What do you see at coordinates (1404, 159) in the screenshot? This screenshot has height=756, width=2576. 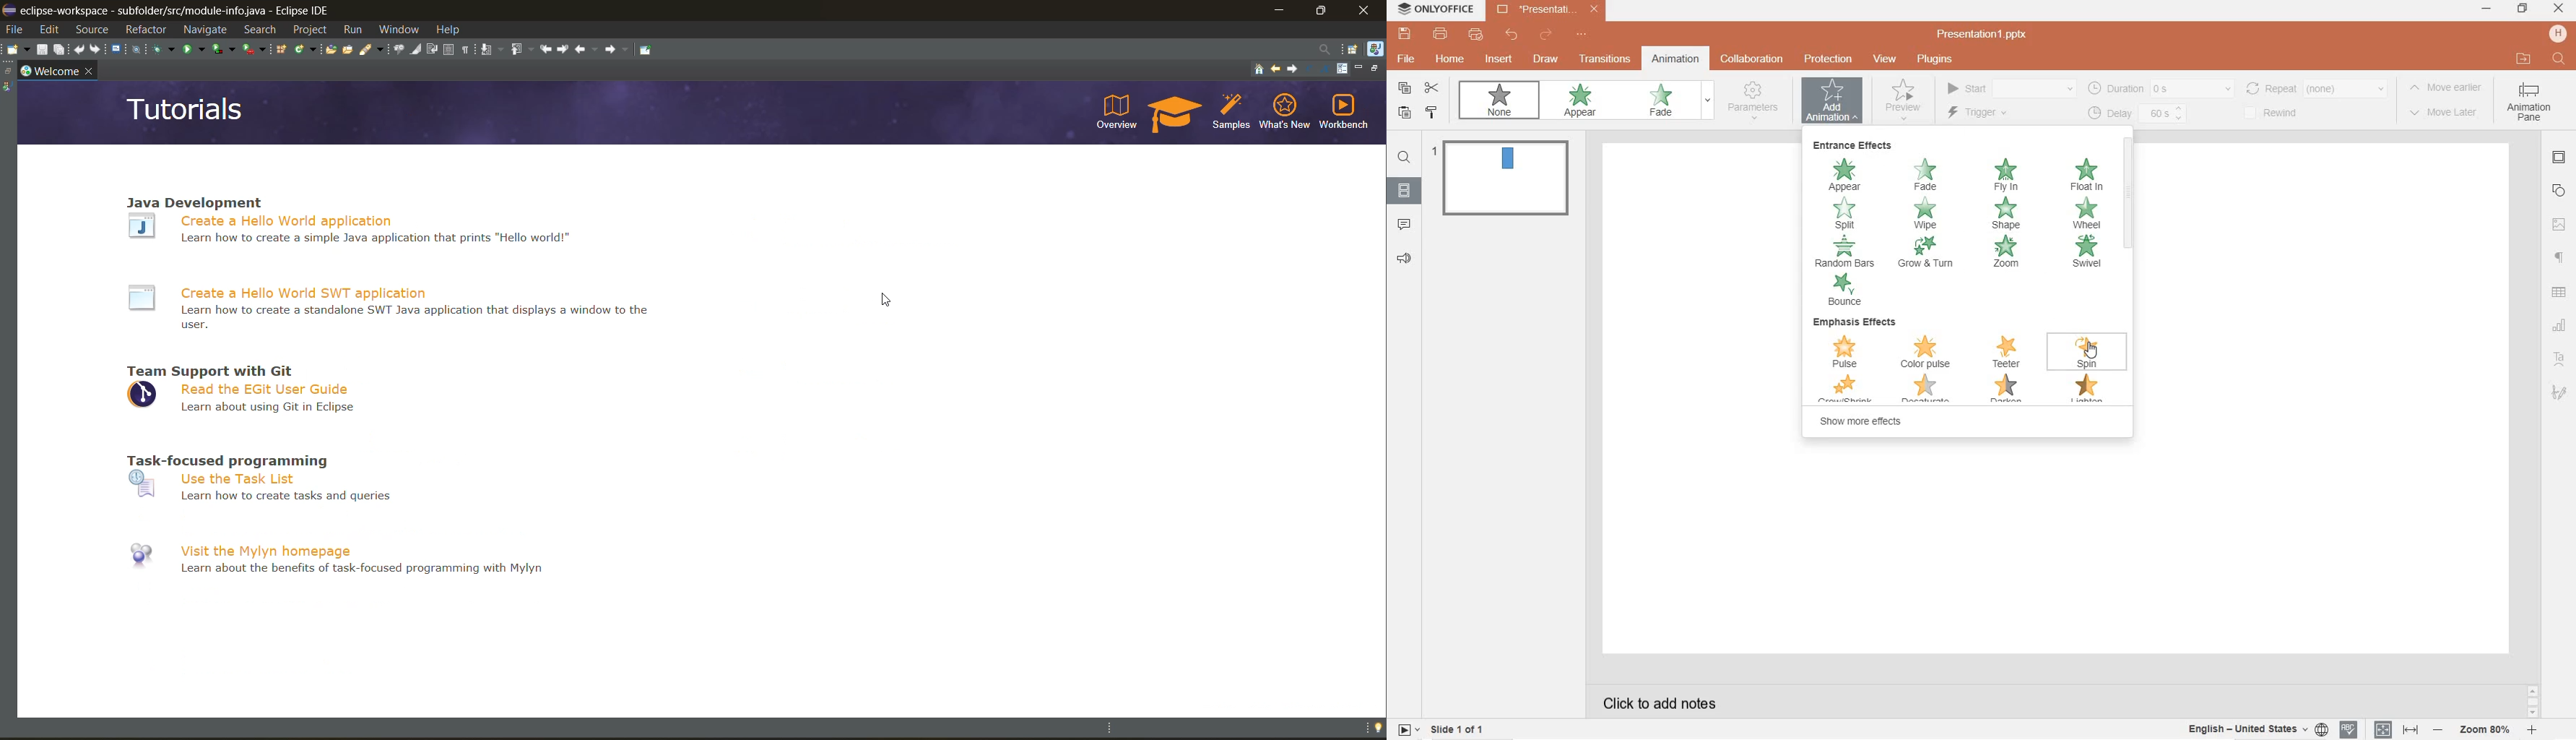 I see `find` at bounding box center [1404, 159].